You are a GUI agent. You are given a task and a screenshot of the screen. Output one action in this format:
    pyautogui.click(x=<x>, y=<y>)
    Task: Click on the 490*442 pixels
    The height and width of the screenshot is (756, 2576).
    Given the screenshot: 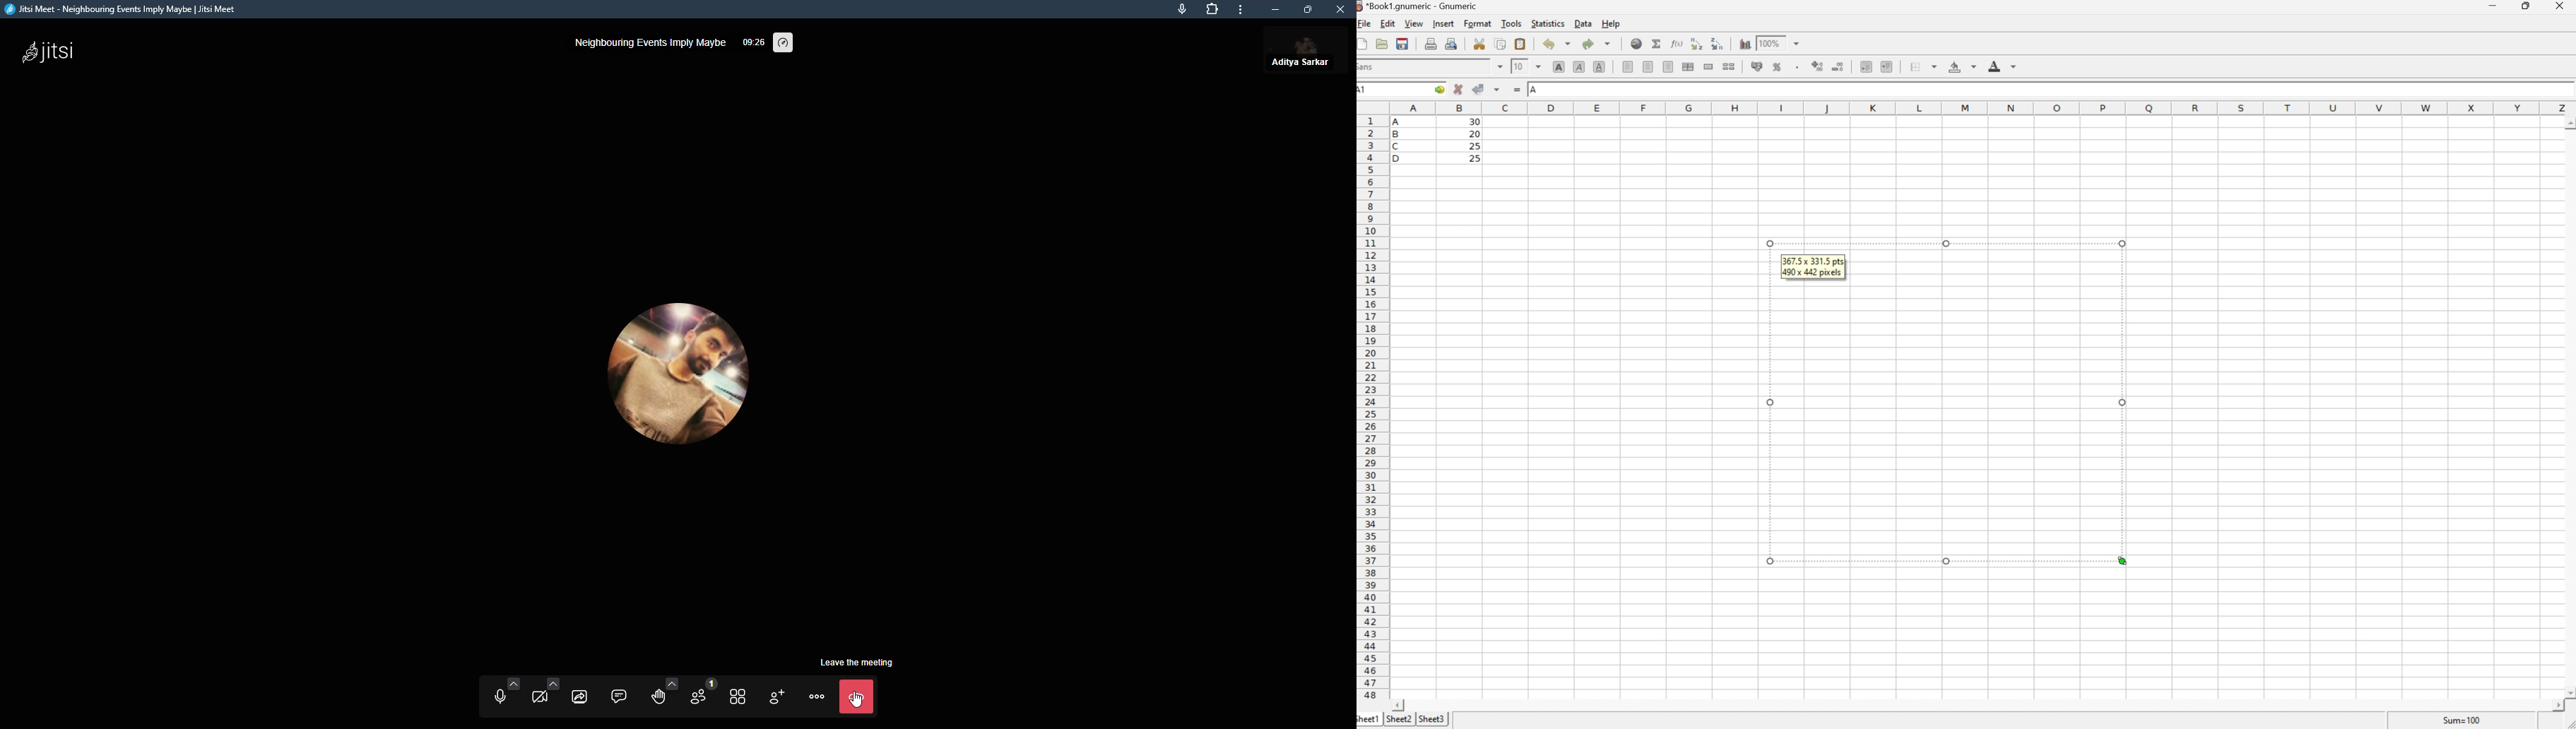 What is the action you would take?
    pyautogui.click(x=1815, y=273)
    